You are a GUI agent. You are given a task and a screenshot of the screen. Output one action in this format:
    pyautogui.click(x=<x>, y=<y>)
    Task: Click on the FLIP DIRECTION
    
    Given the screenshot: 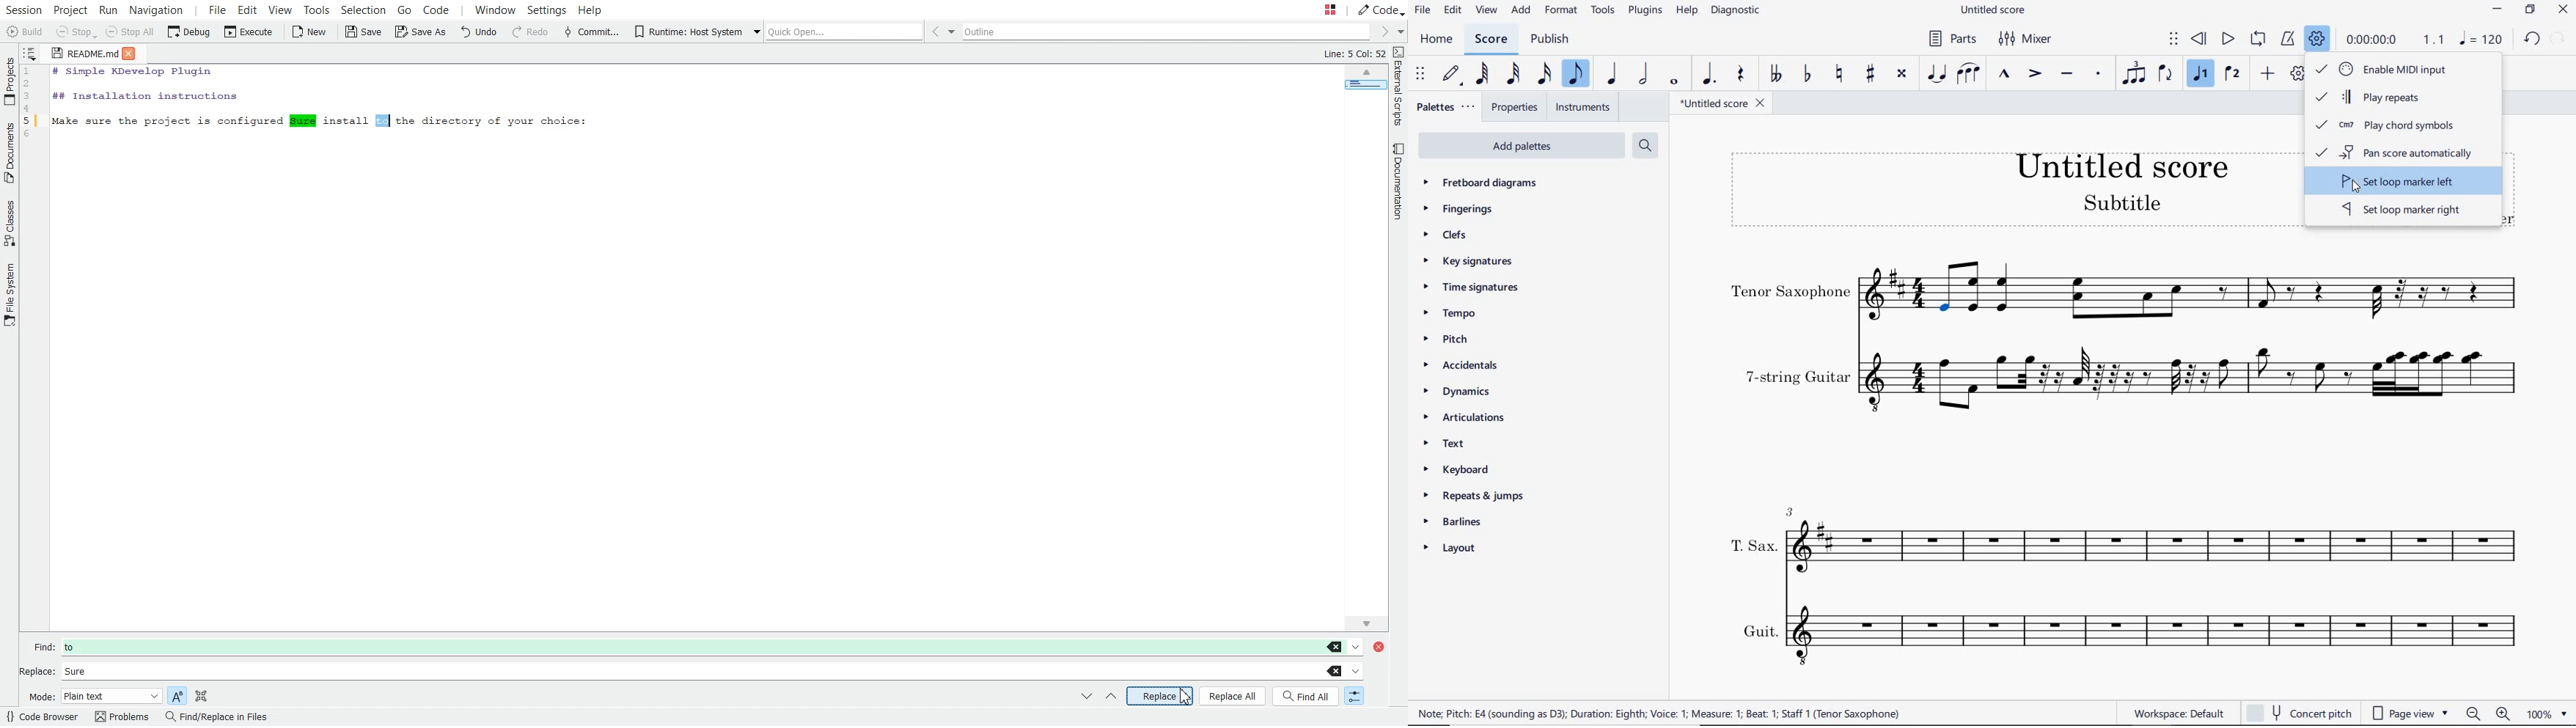 What is the action you would take?
    pyautogui.click(x=2166, y=74)
    